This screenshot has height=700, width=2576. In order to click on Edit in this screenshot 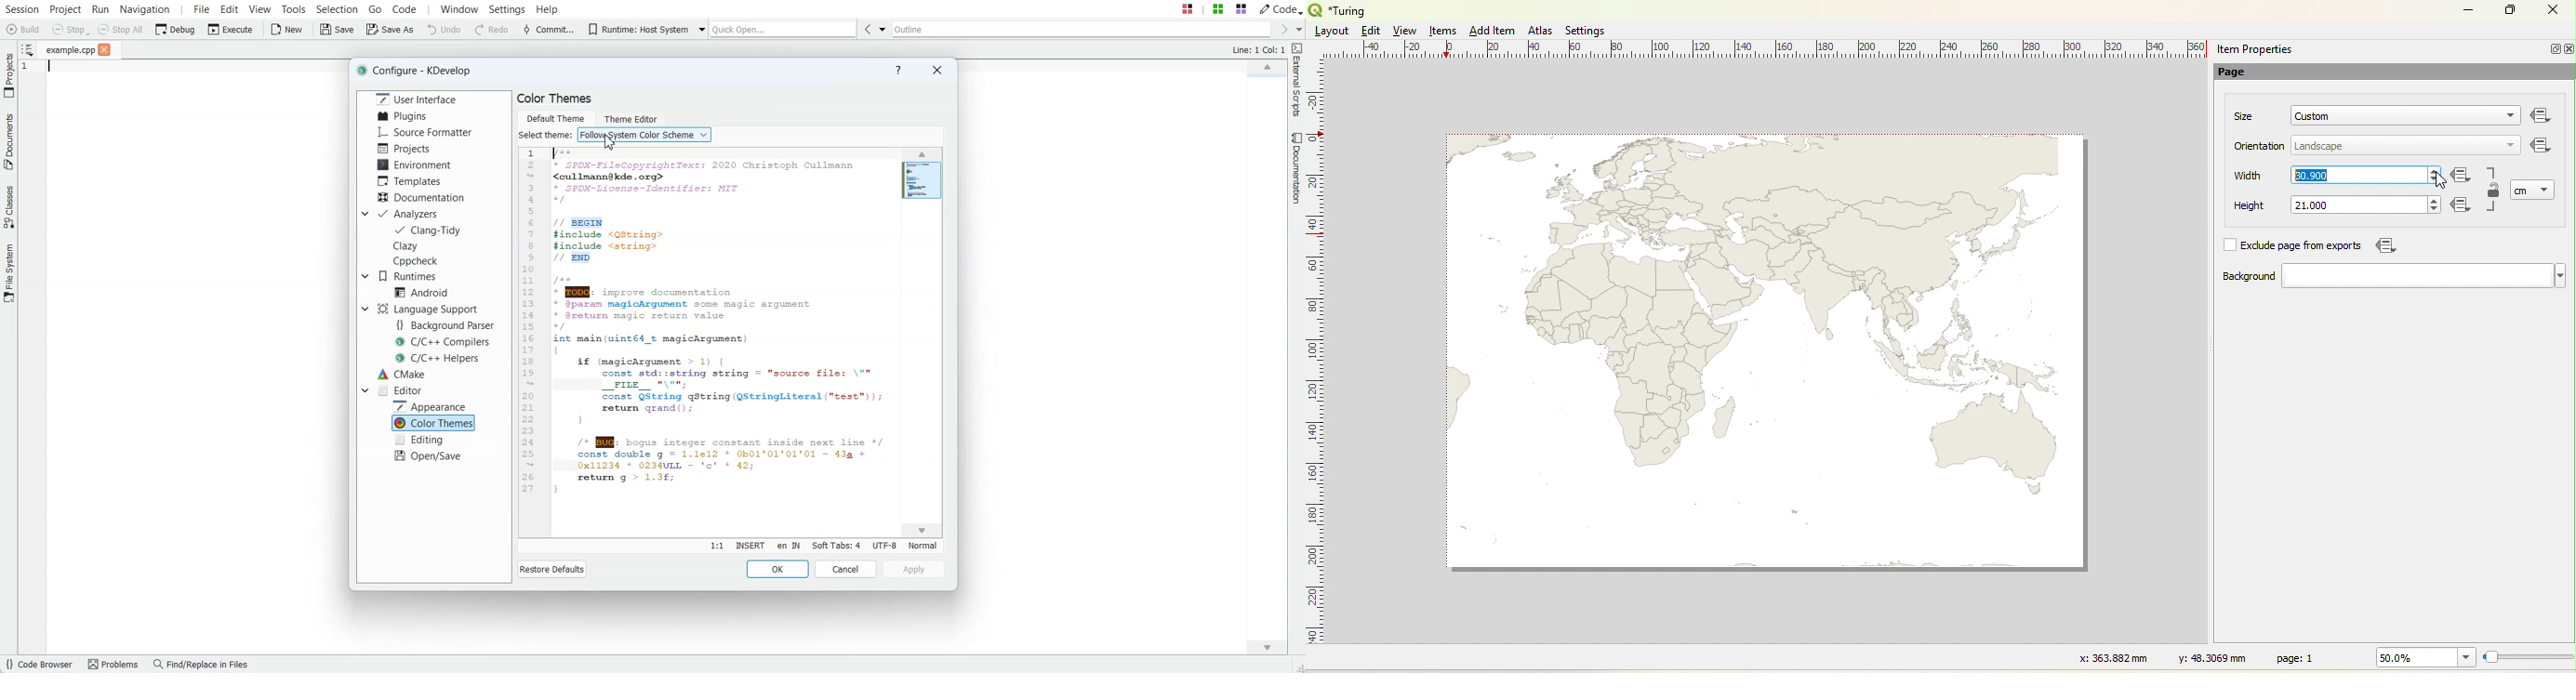, I will do `click(1369, 31)`.